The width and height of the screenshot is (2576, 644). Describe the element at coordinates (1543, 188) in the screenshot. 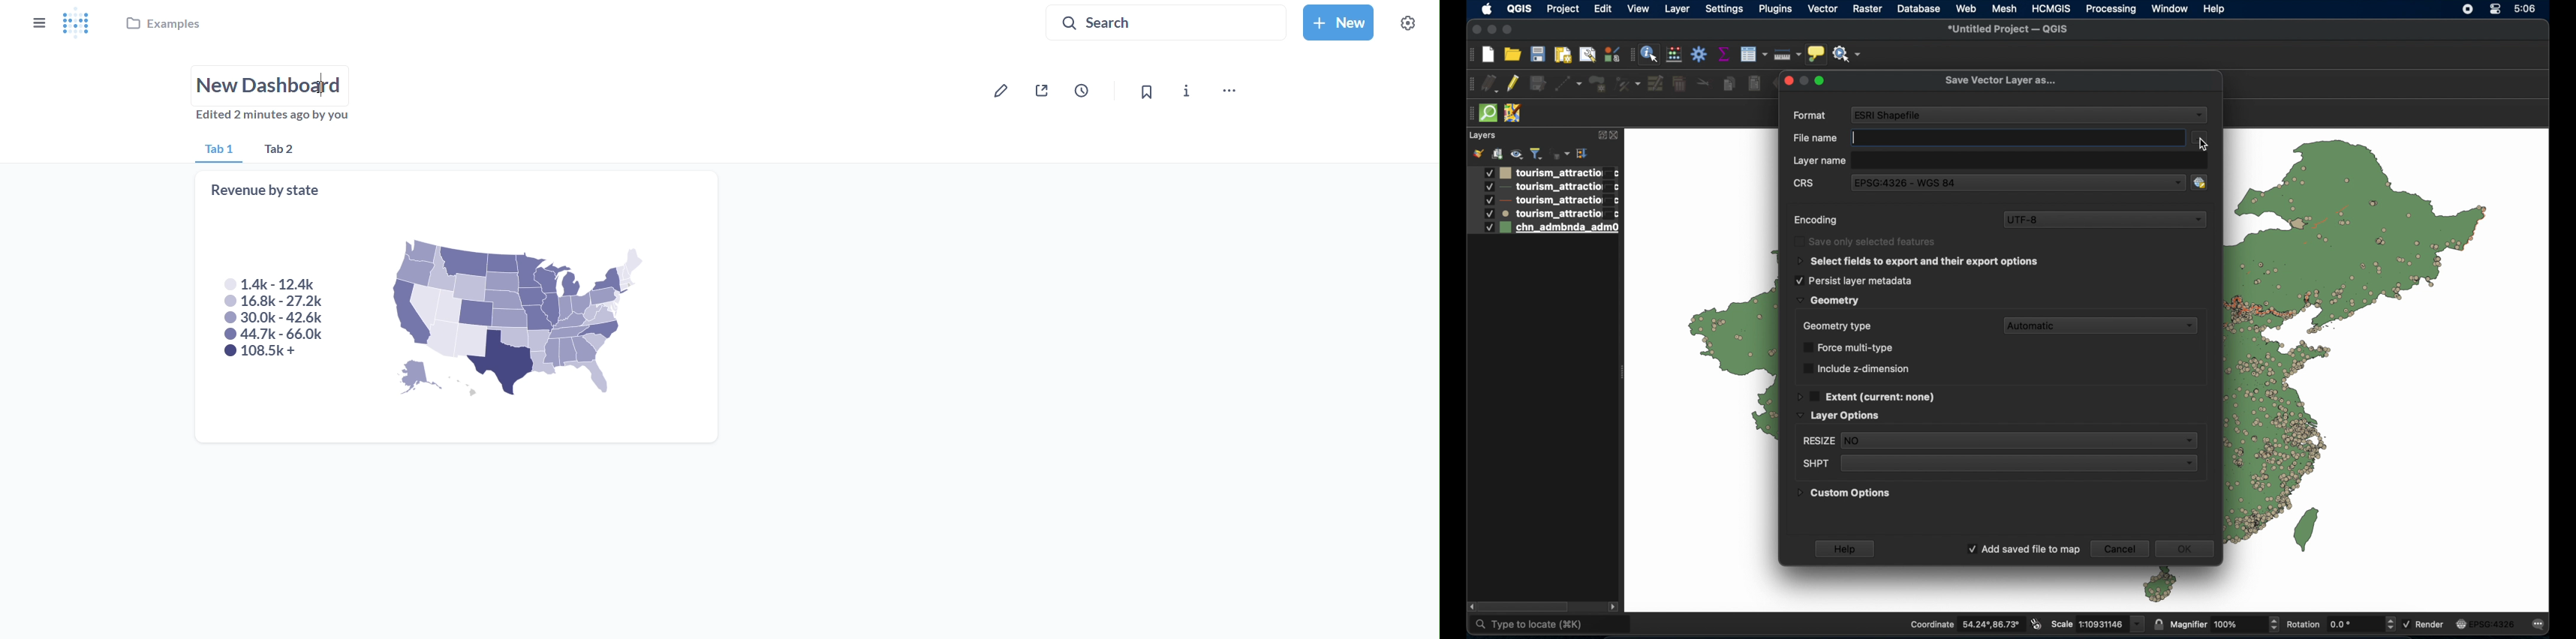

I see `layer 2` at that location.